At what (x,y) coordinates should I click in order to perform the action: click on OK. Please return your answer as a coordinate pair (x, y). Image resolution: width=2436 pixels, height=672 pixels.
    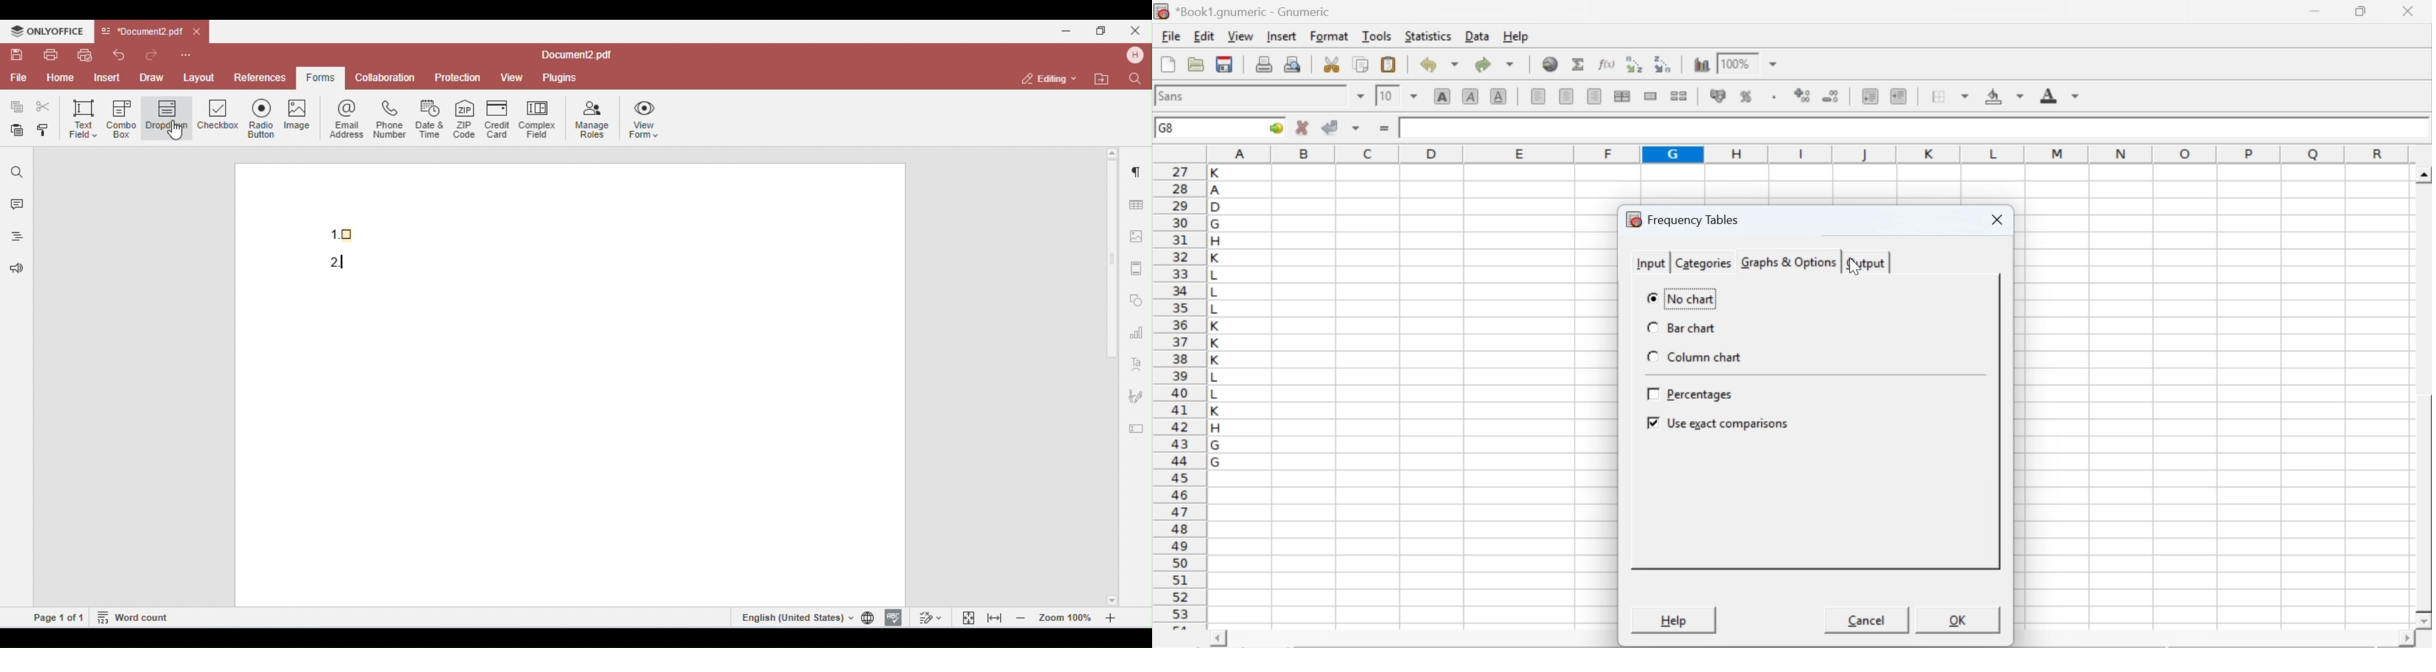
    Looking at the image, I should click on (1959, 619).